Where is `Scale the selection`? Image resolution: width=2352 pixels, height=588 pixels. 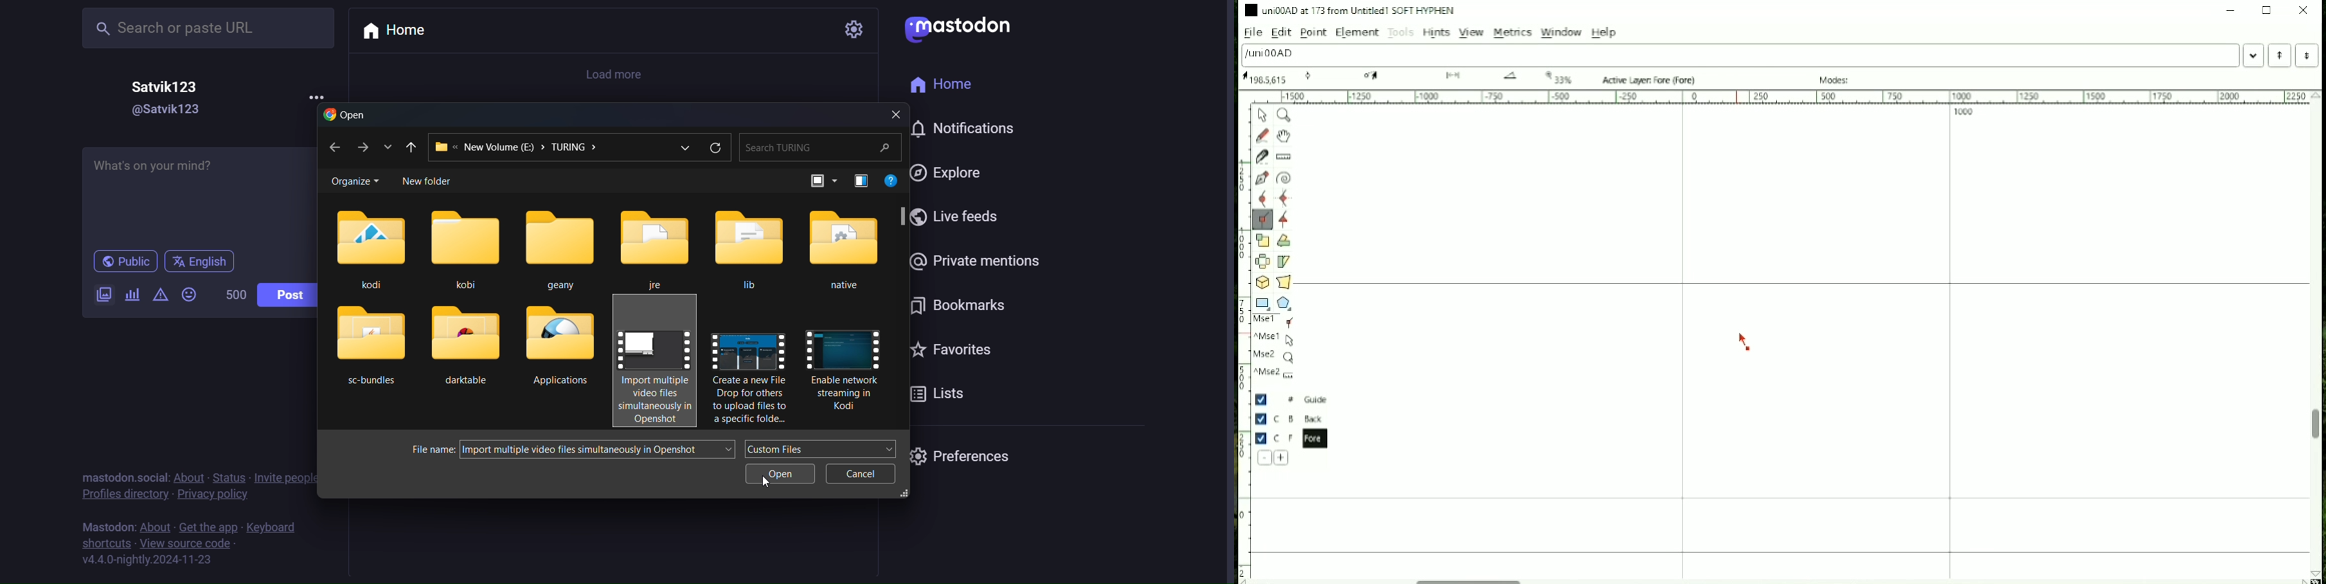
Scale the selection is located at coordinates (1262, 240).